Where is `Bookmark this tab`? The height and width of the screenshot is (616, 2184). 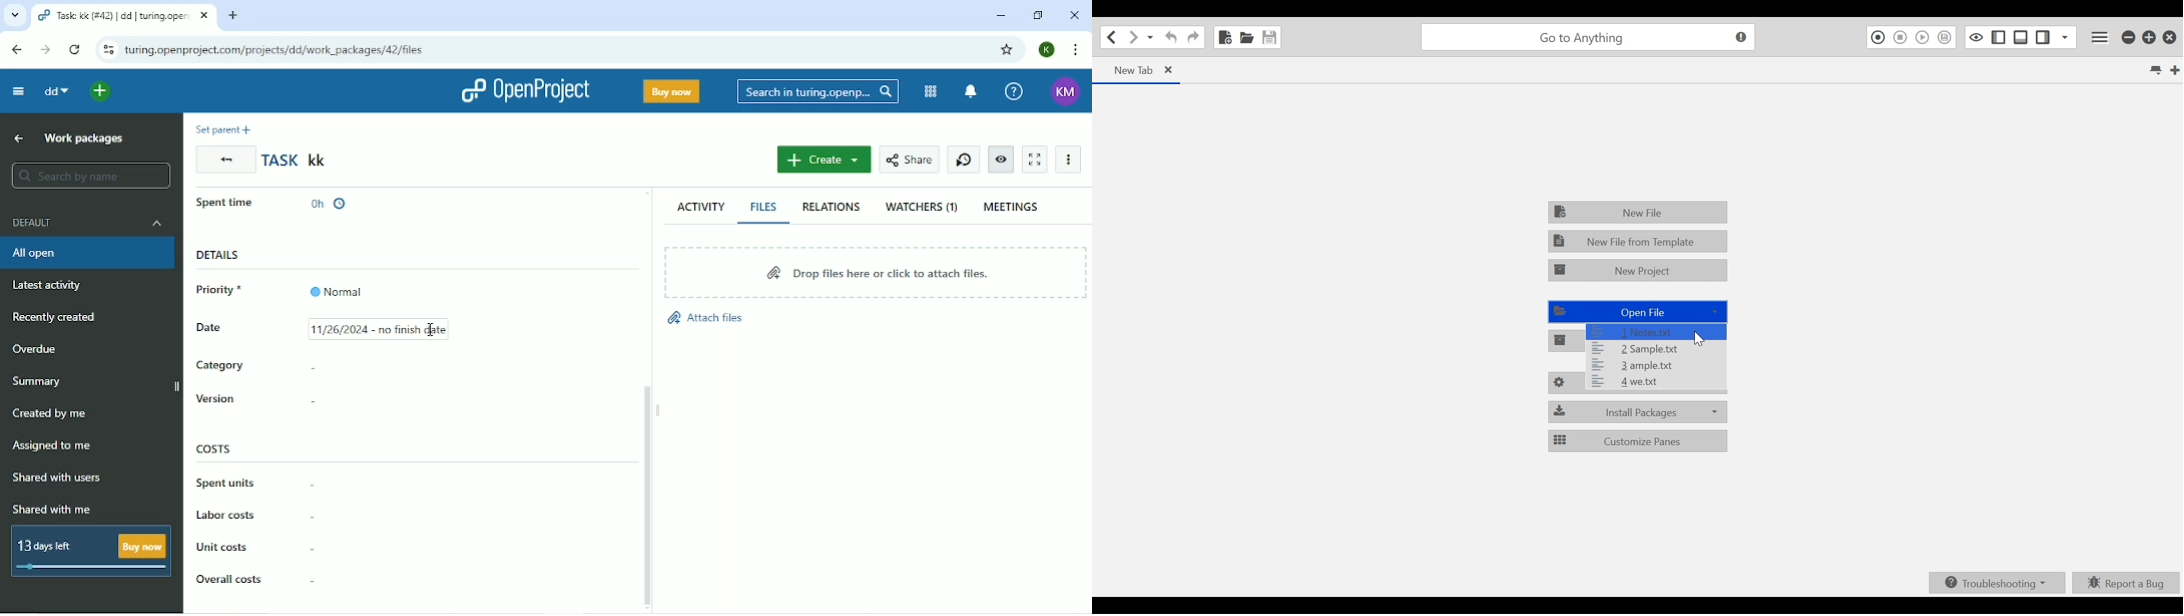
Bookmark this tab is located at coordinates (1007, 50).